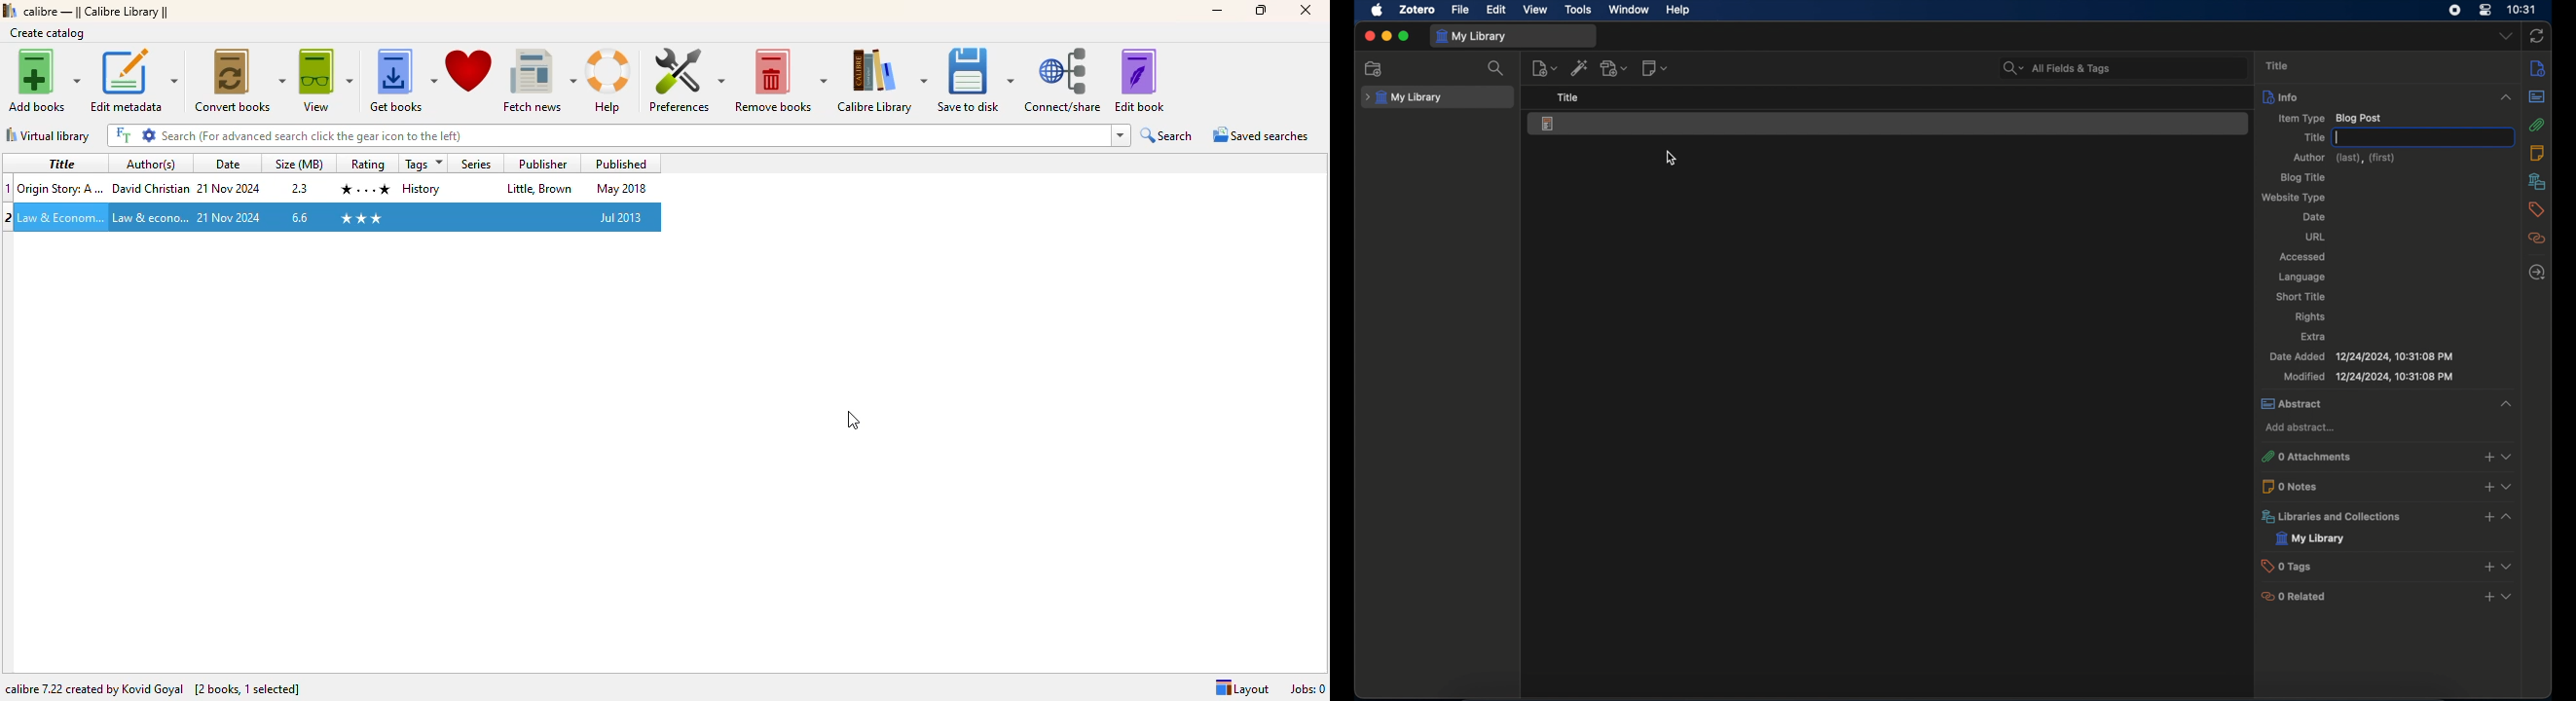  I want to click on maximize, so click(1262, 10).